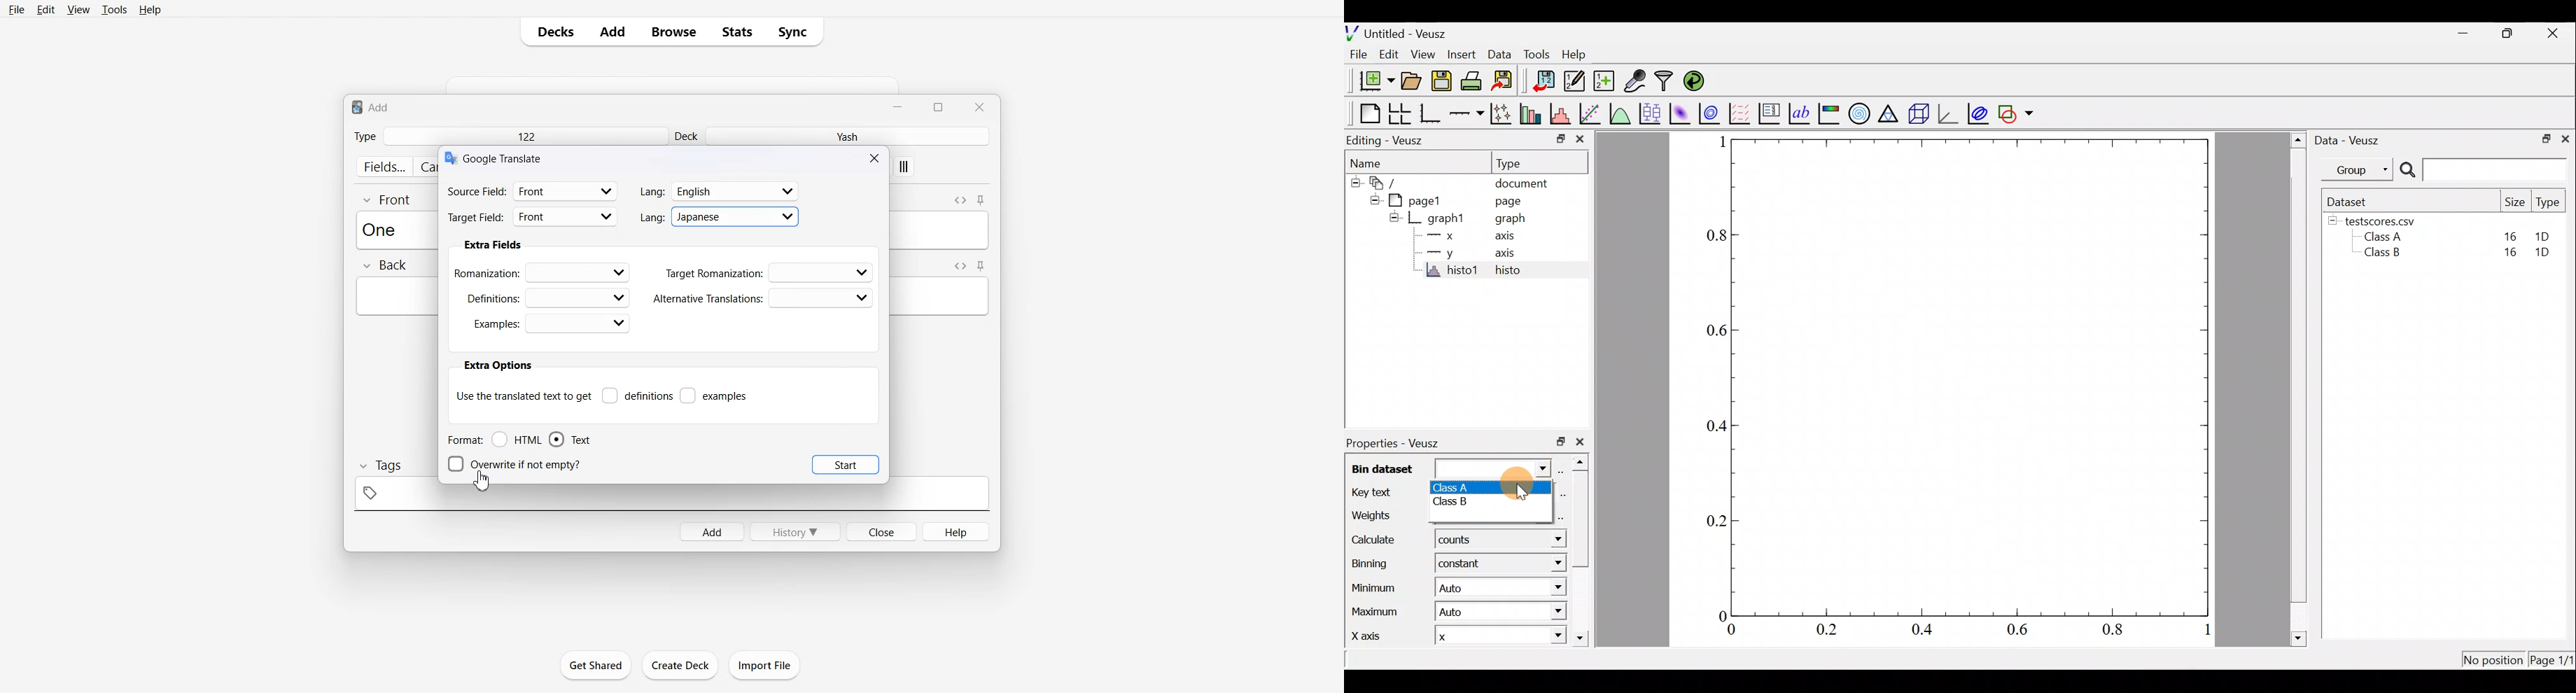 Image resolution: width=2576 pixels, height=700 pixels. Describe the element at coordinates (449, 158) in the screenshot. I see `logo` at that location.